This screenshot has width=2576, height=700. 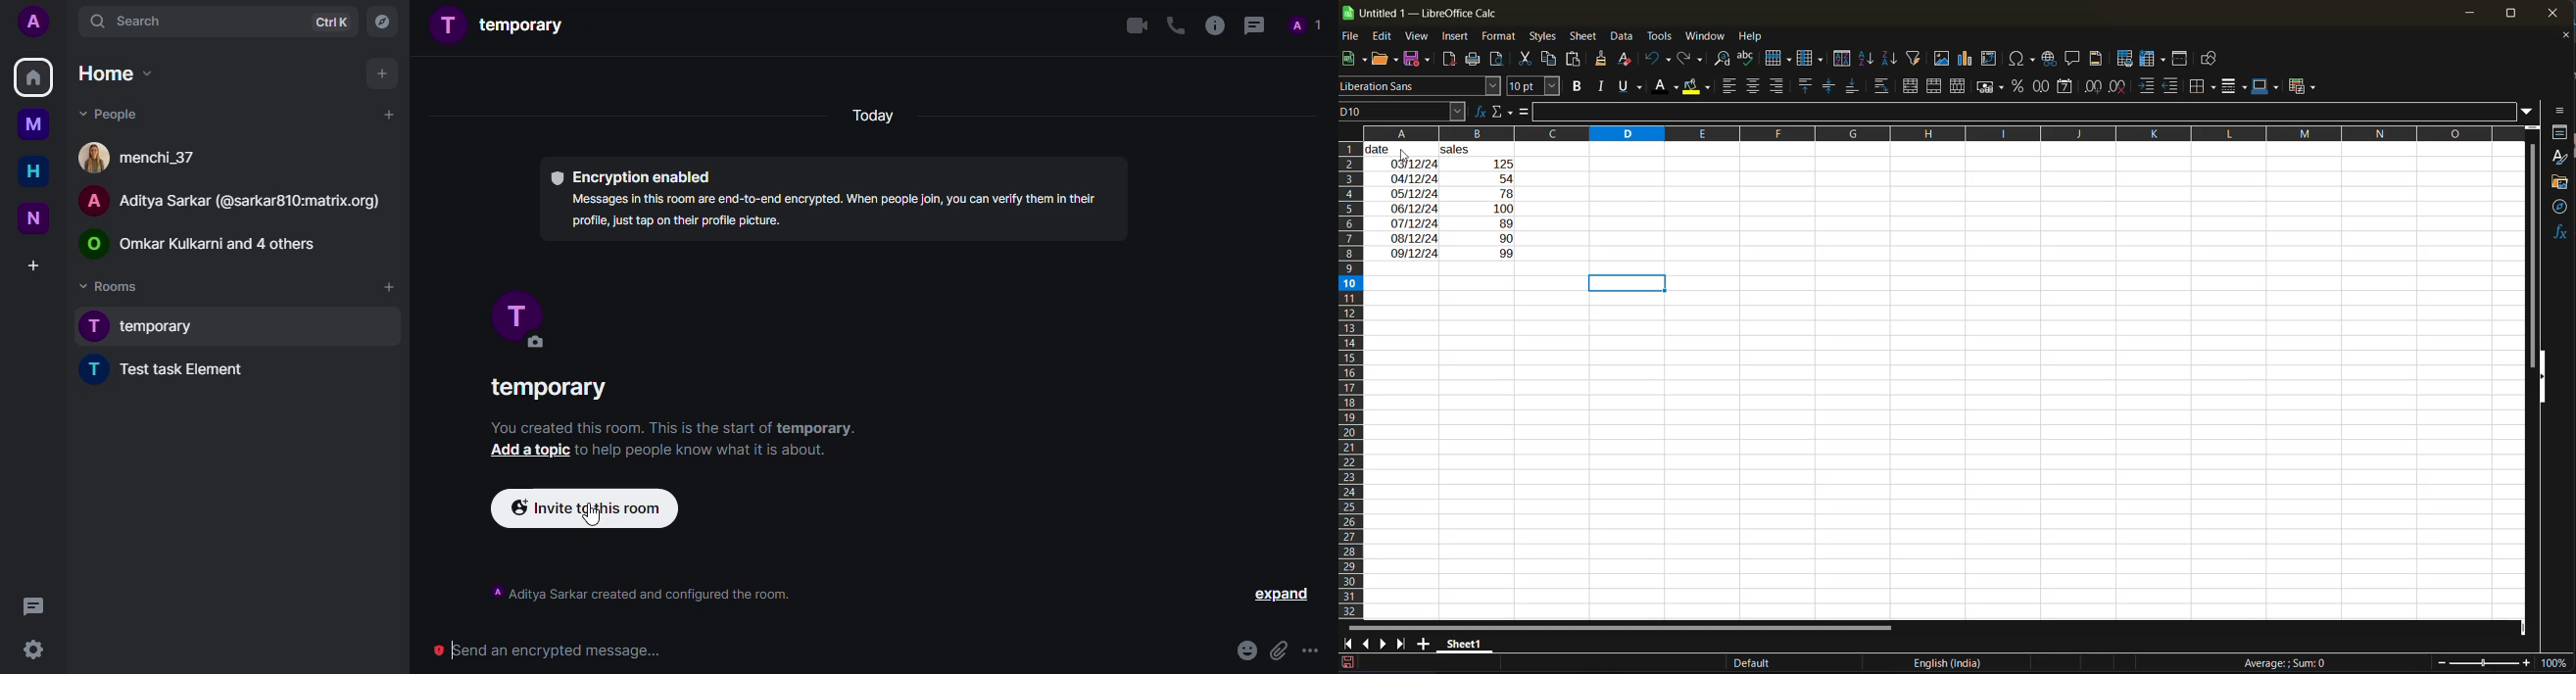 What do you see at coordinates (1305, 24) in the screenshot?
I see `people` at bounding box center [1305, 24].